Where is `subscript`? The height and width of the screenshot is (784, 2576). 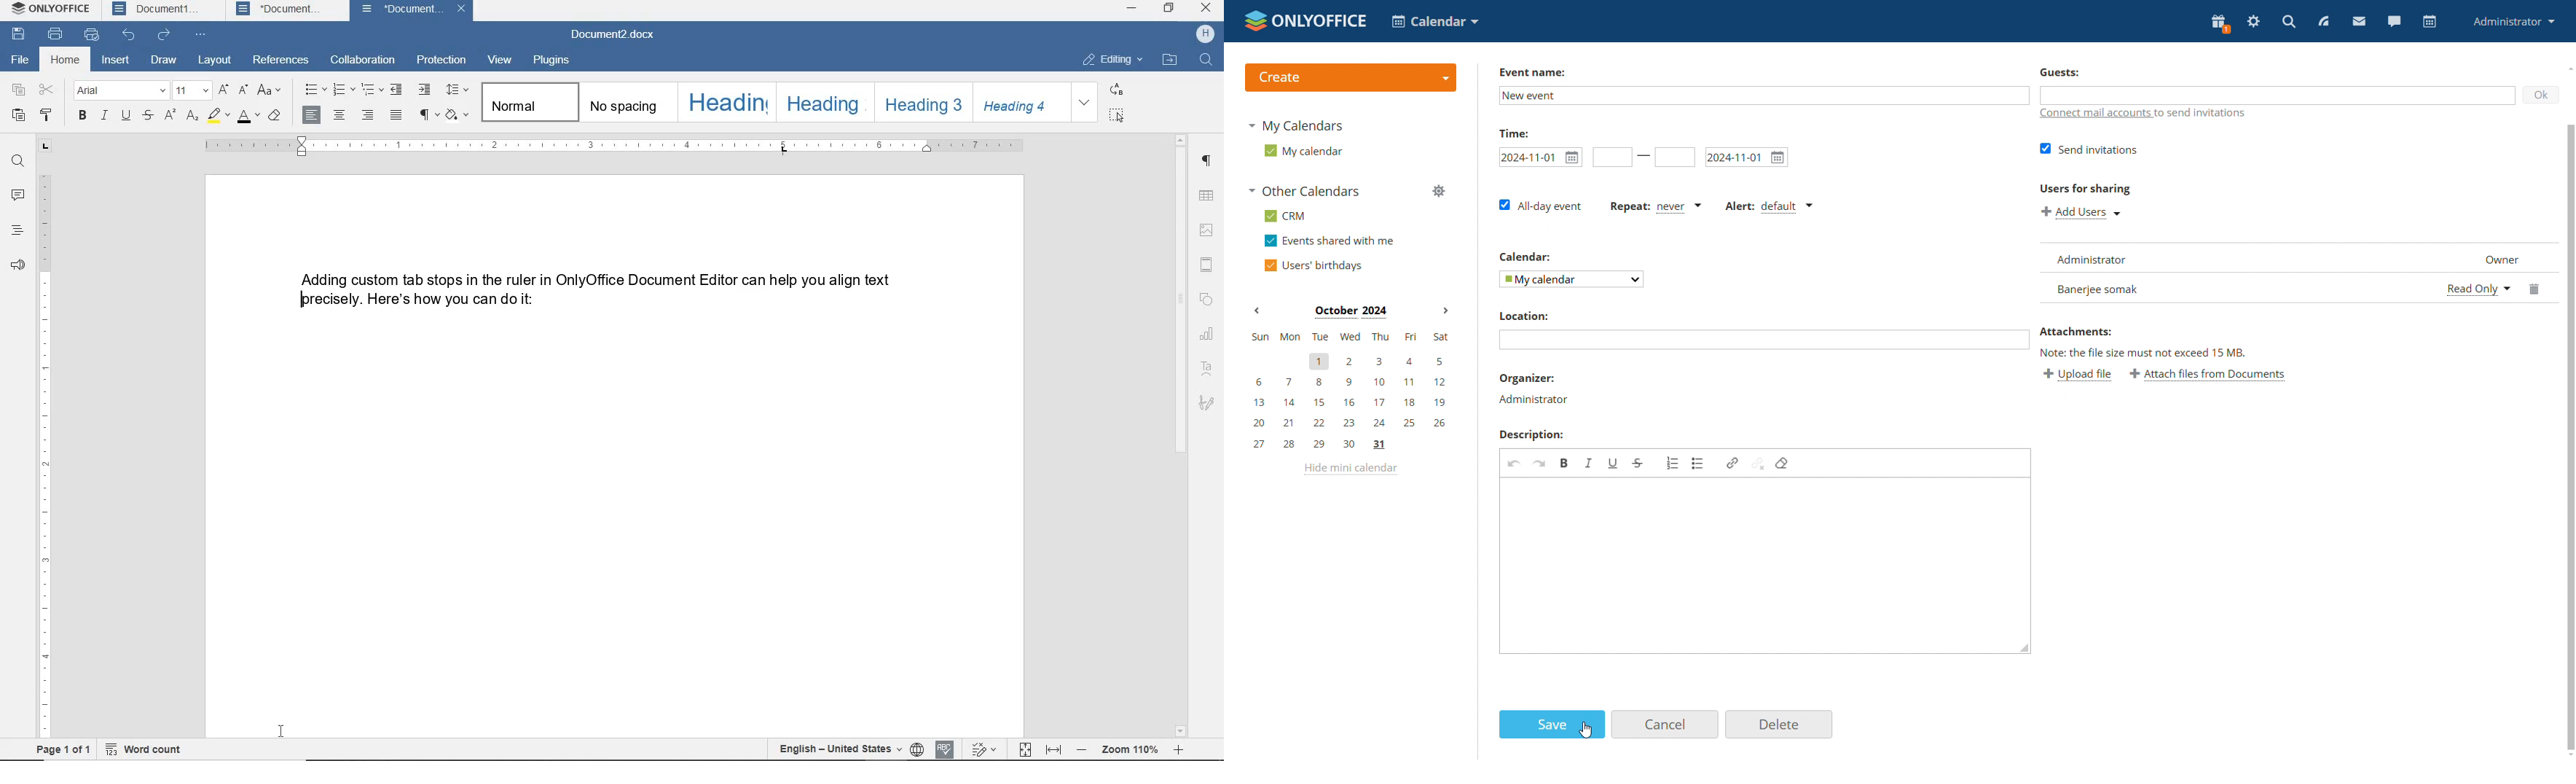
subscript is located at coordinates (193, 117).